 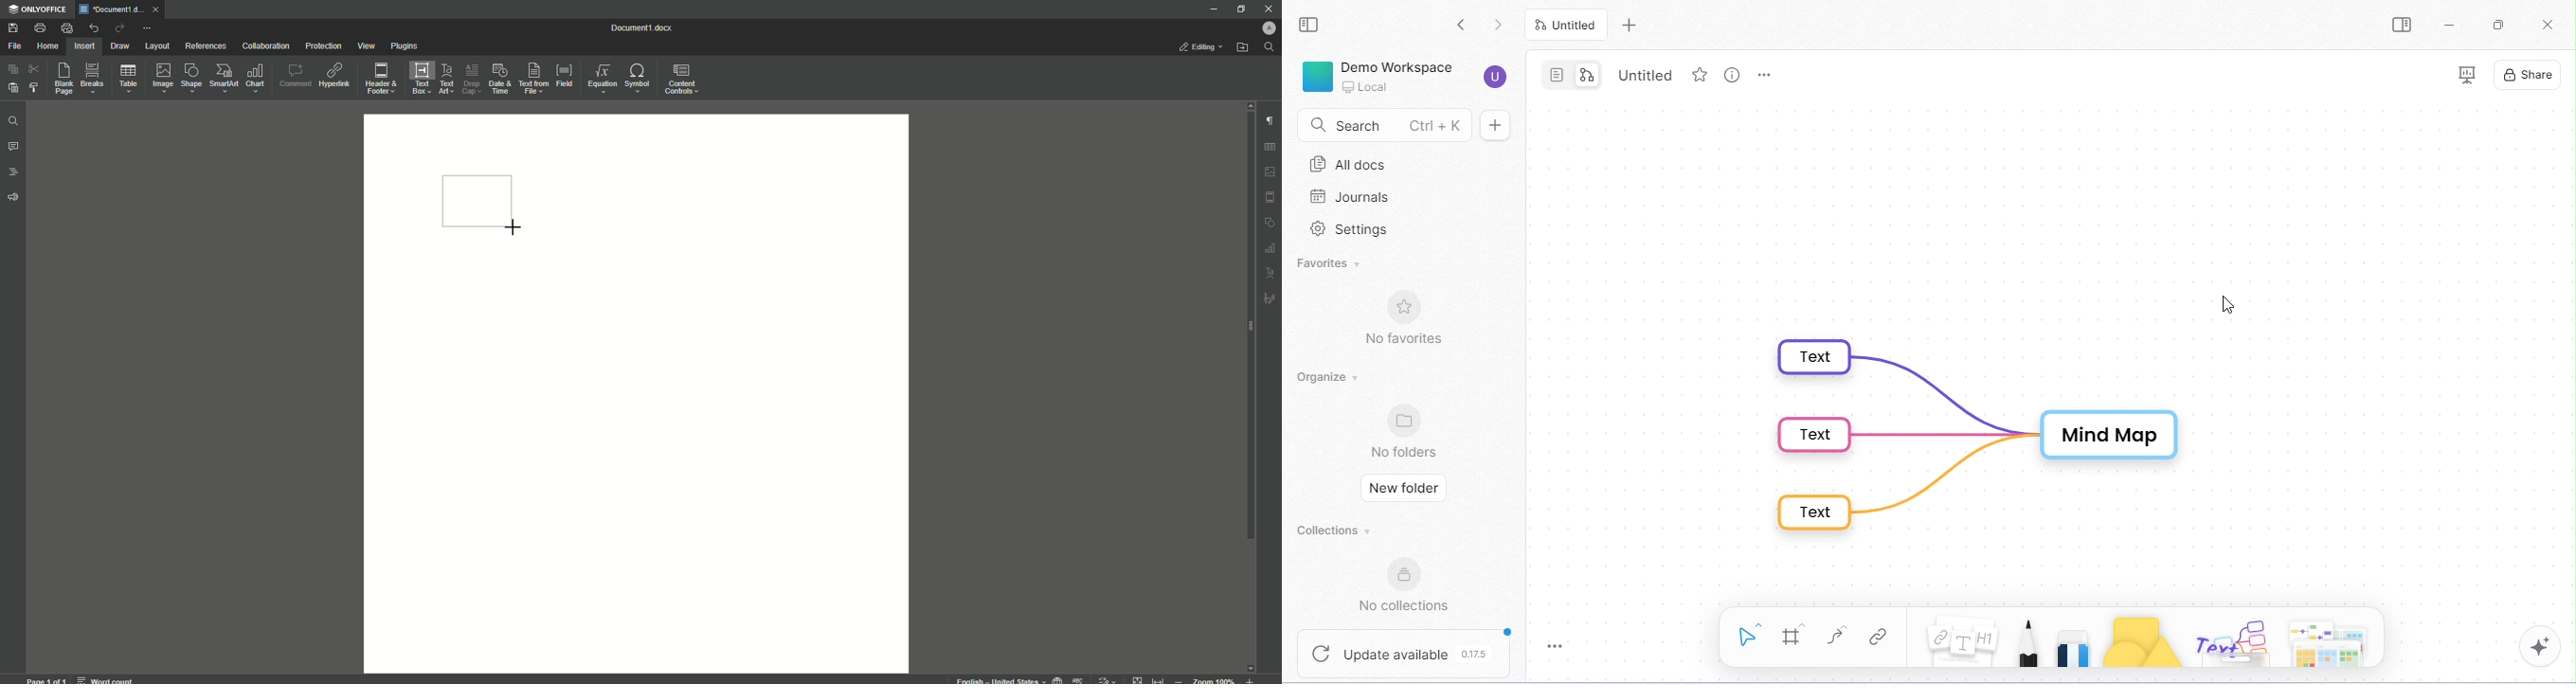 I want to click on scroll down, so click(x=1250, y=665).